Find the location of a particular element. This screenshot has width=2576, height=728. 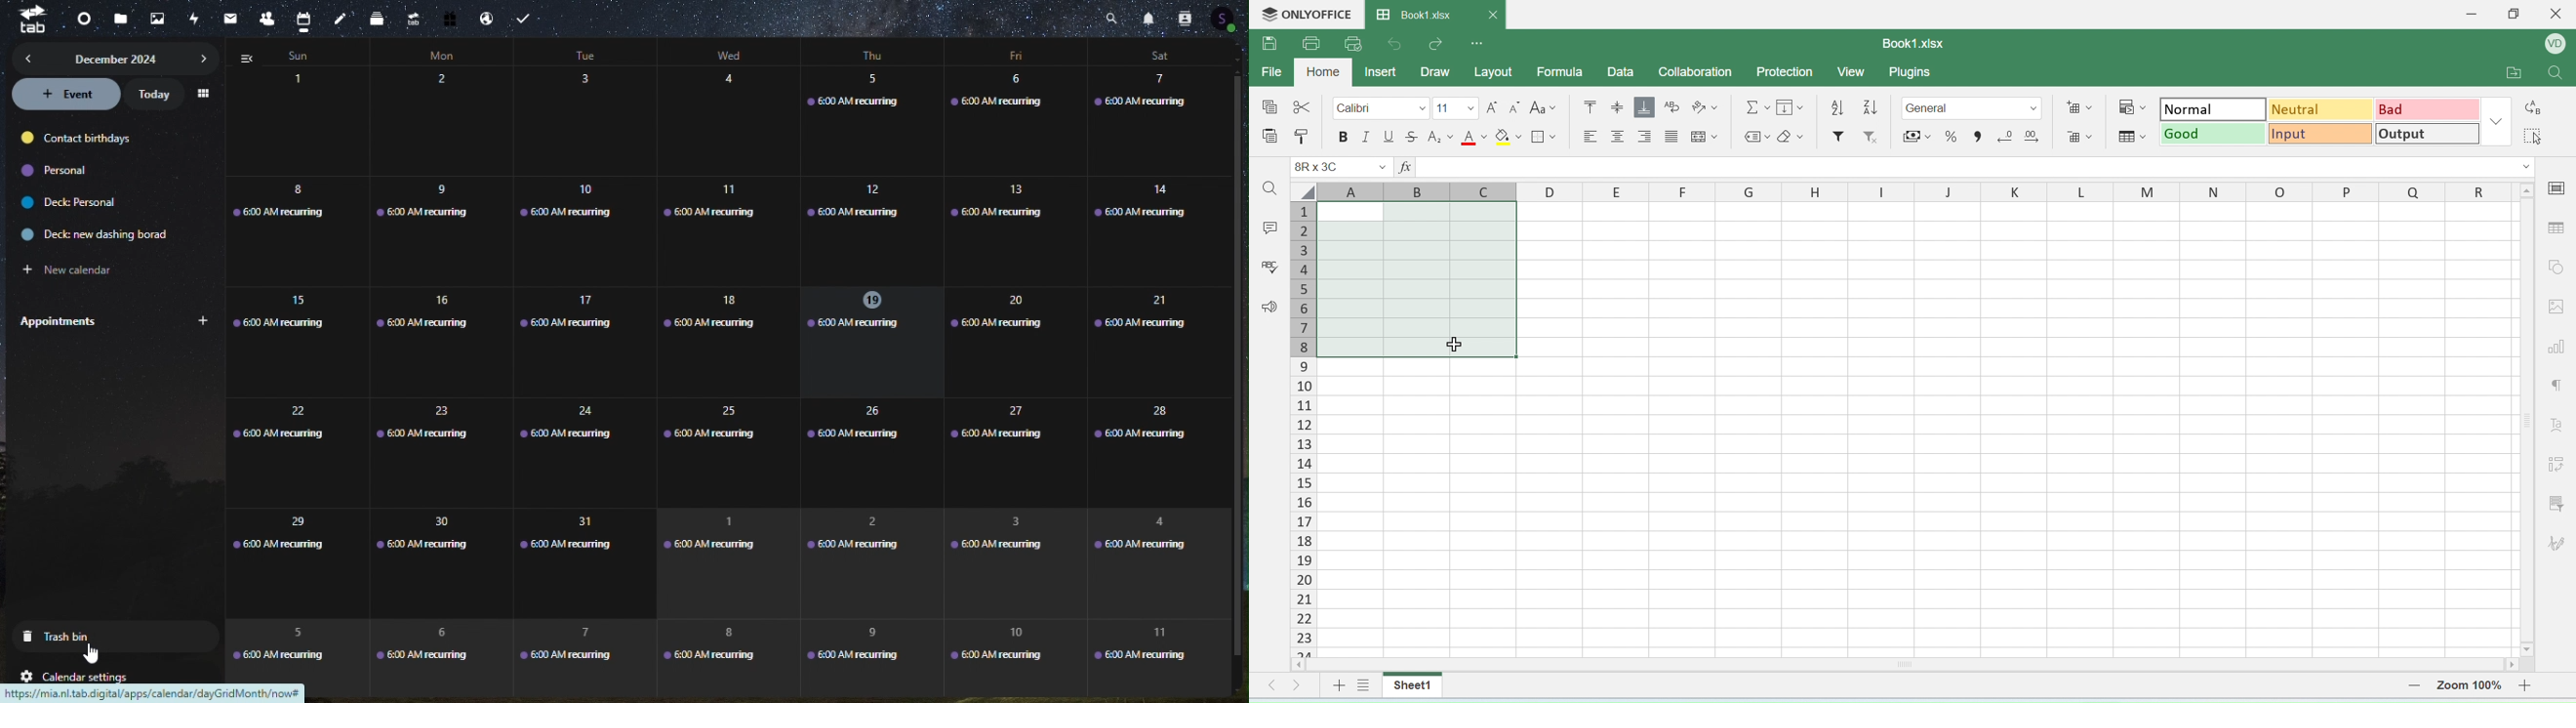

redo is located at coordinates (1436, 44).